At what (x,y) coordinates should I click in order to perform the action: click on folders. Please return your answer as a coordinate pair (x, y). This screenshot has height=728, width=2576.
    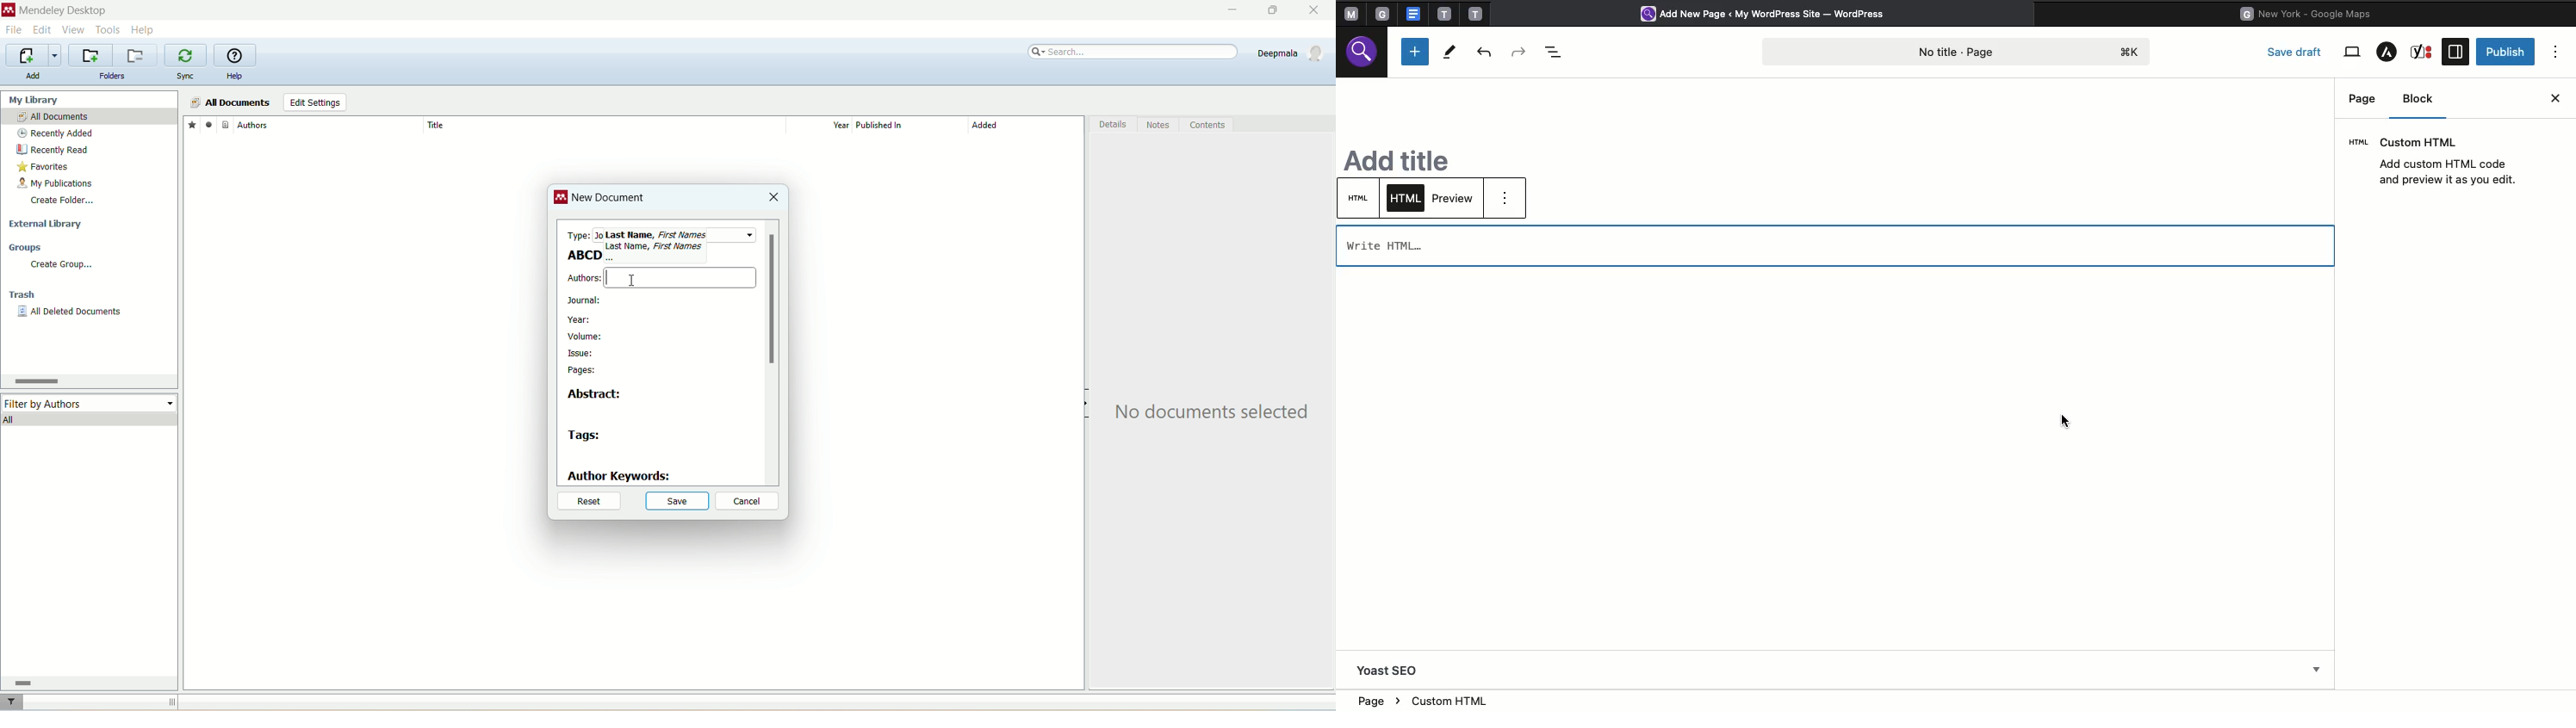
    Looking at the image, I should click on (113, 77).